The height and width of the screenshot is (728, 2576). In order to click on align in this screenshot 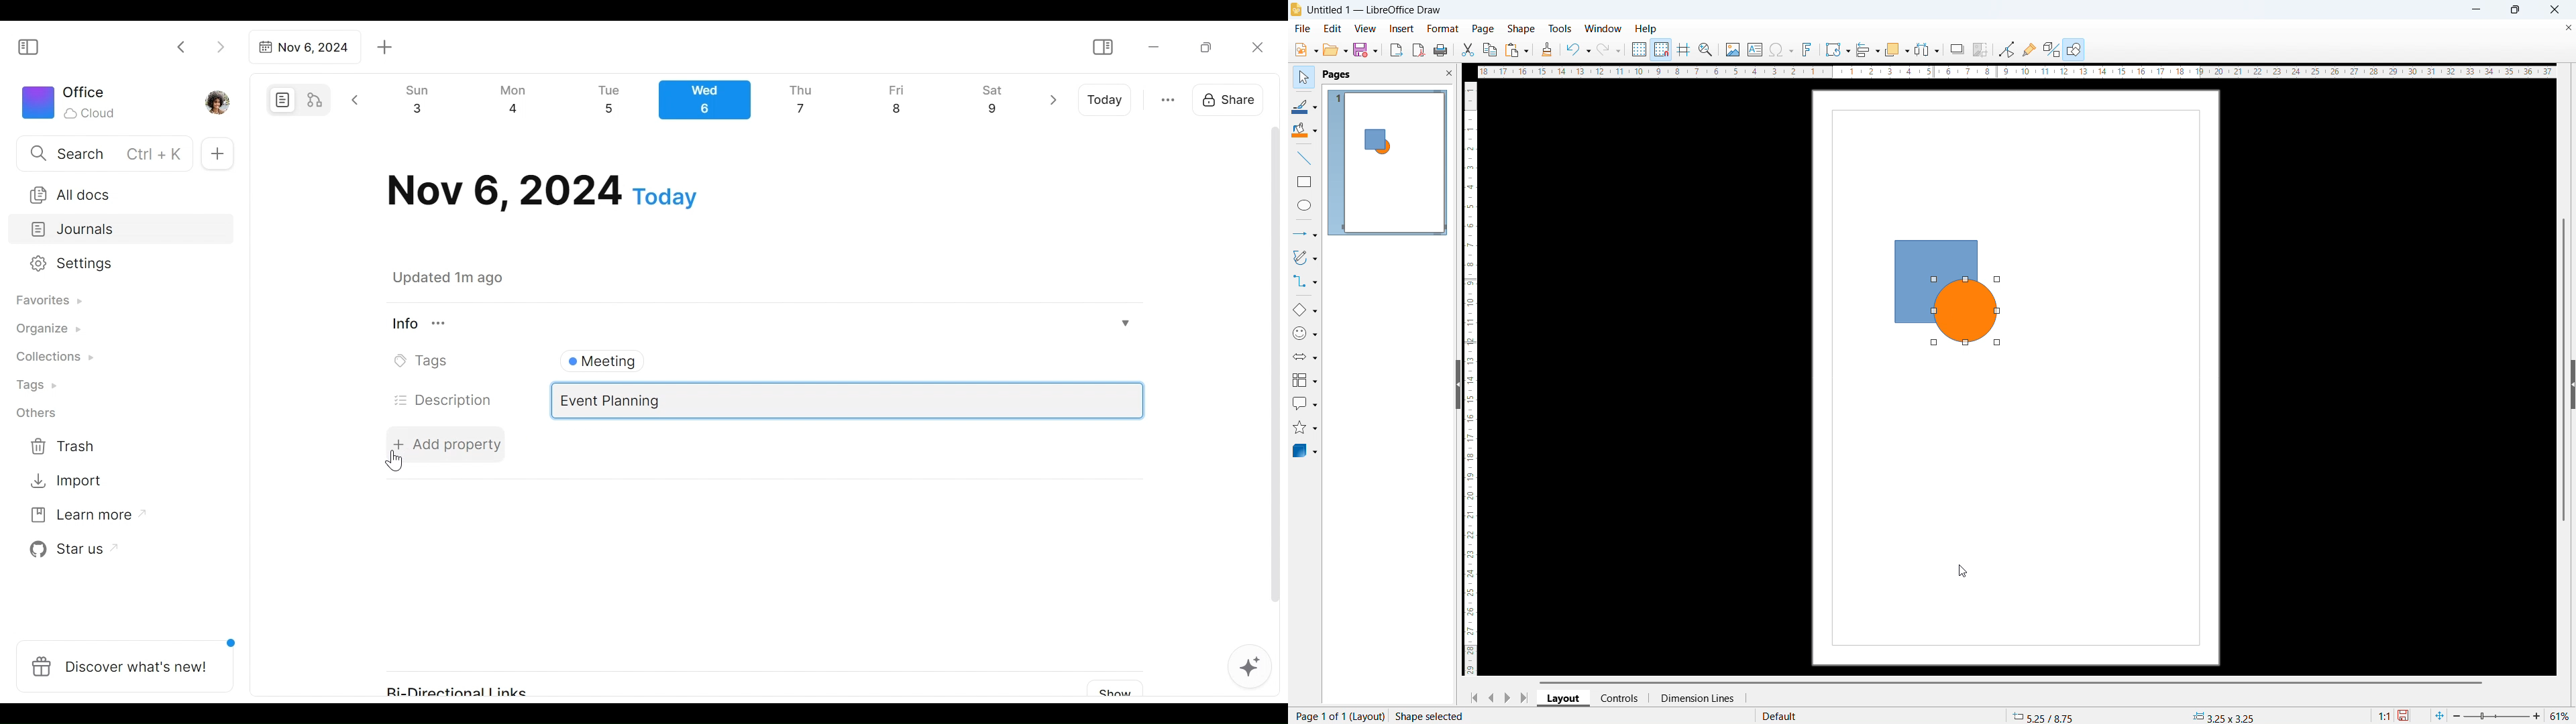, I will do `click(1868, 50)`.